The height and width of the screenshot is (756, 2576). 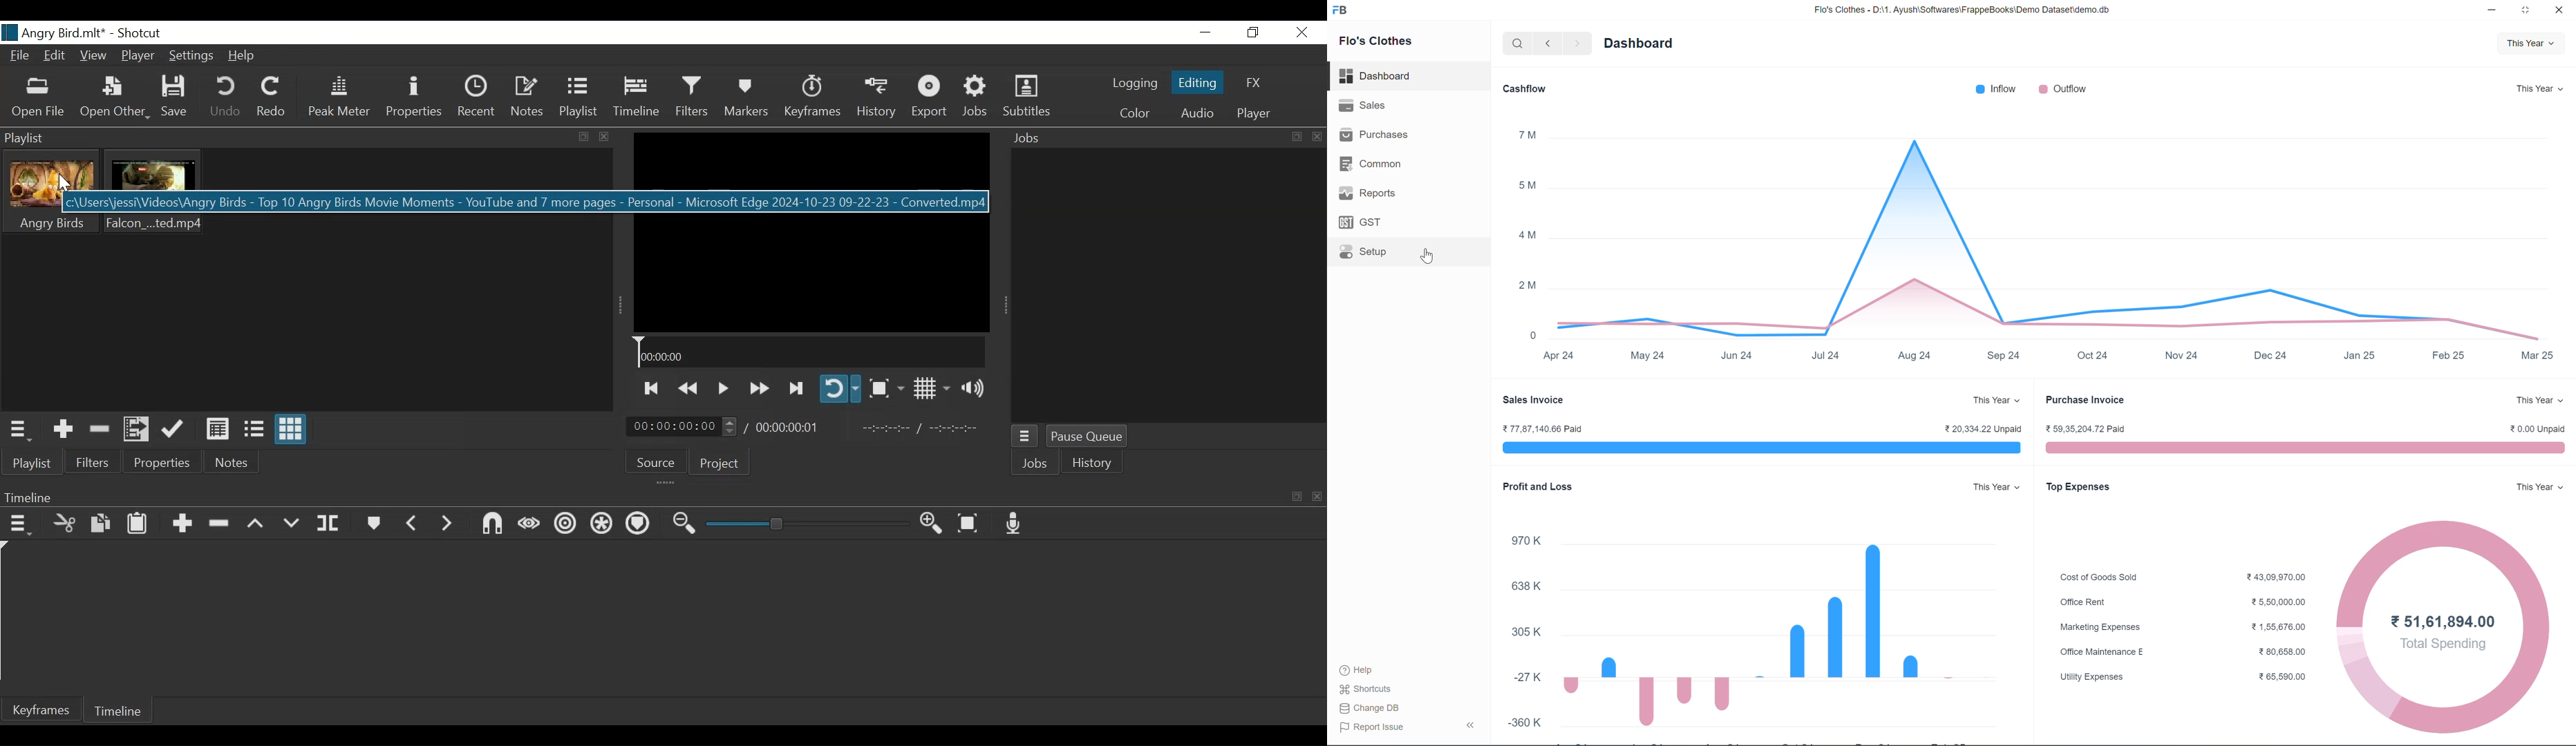 What do you see at coordinates (930, 389) in the screenshot?
I see `Toggle display grid on player` at bounding box center [930, 389].